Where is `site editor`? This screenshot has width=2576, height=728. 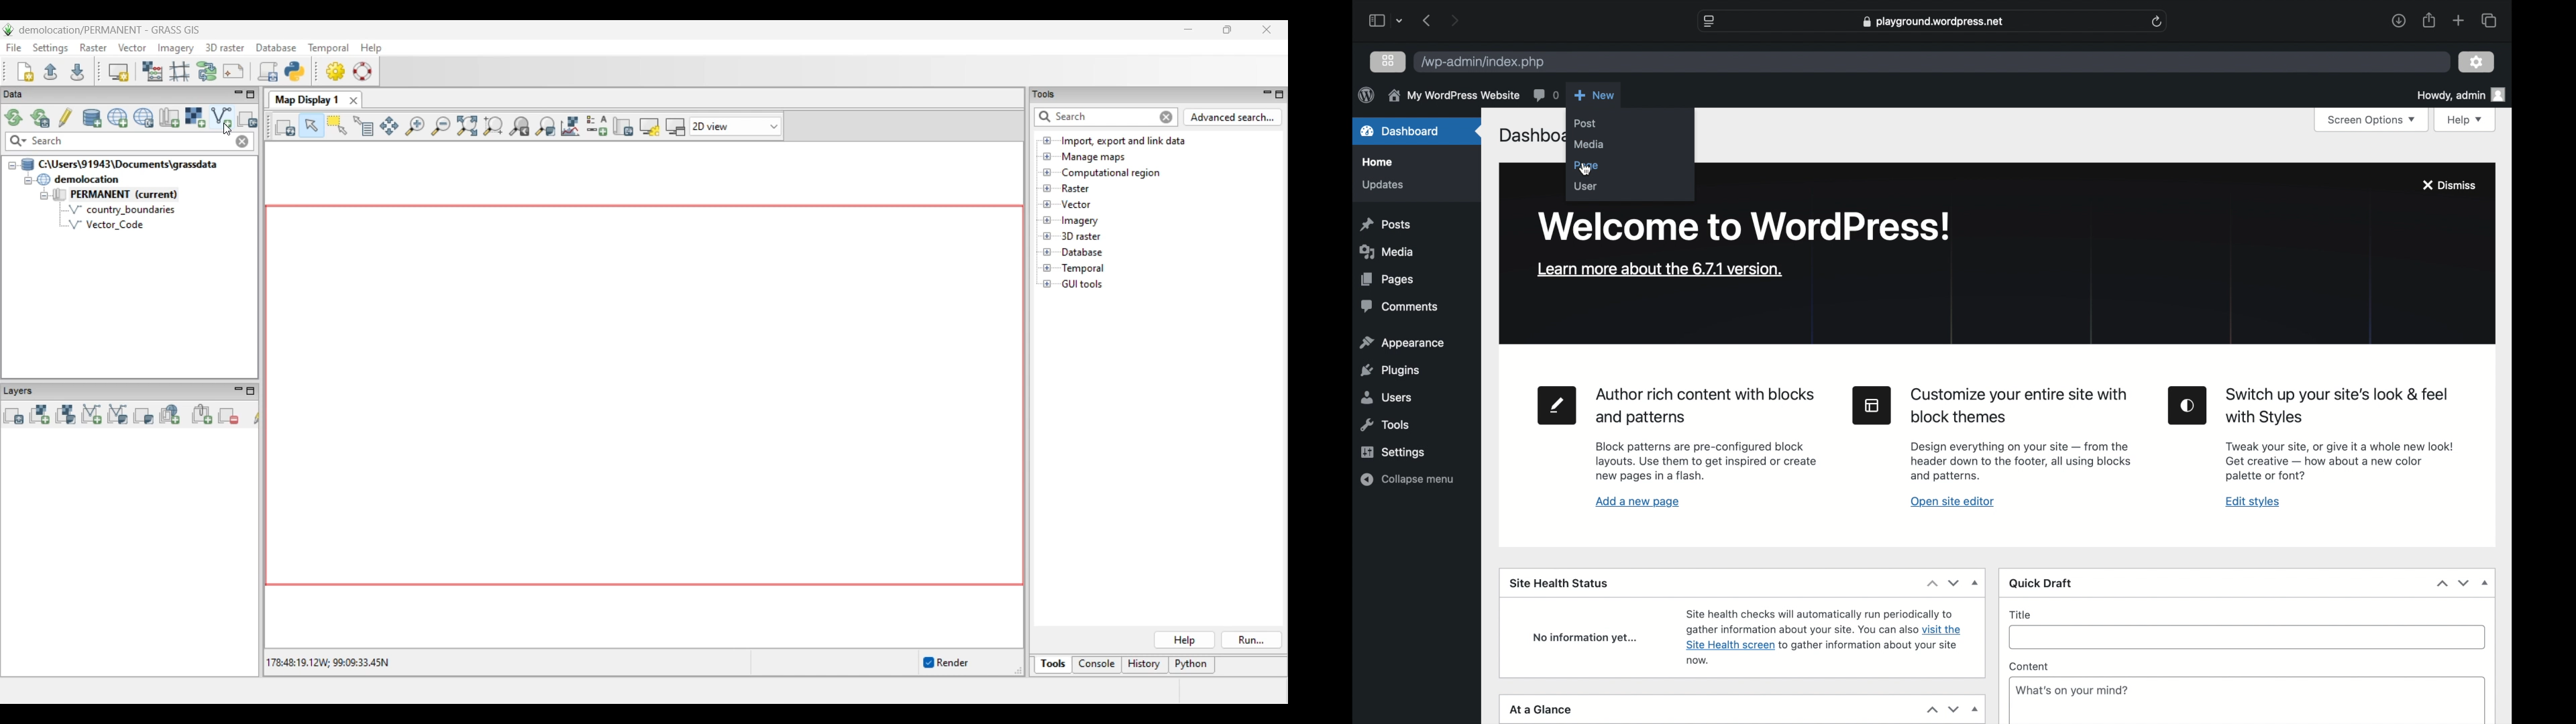 site editor is located at coordinates (1872, 405).